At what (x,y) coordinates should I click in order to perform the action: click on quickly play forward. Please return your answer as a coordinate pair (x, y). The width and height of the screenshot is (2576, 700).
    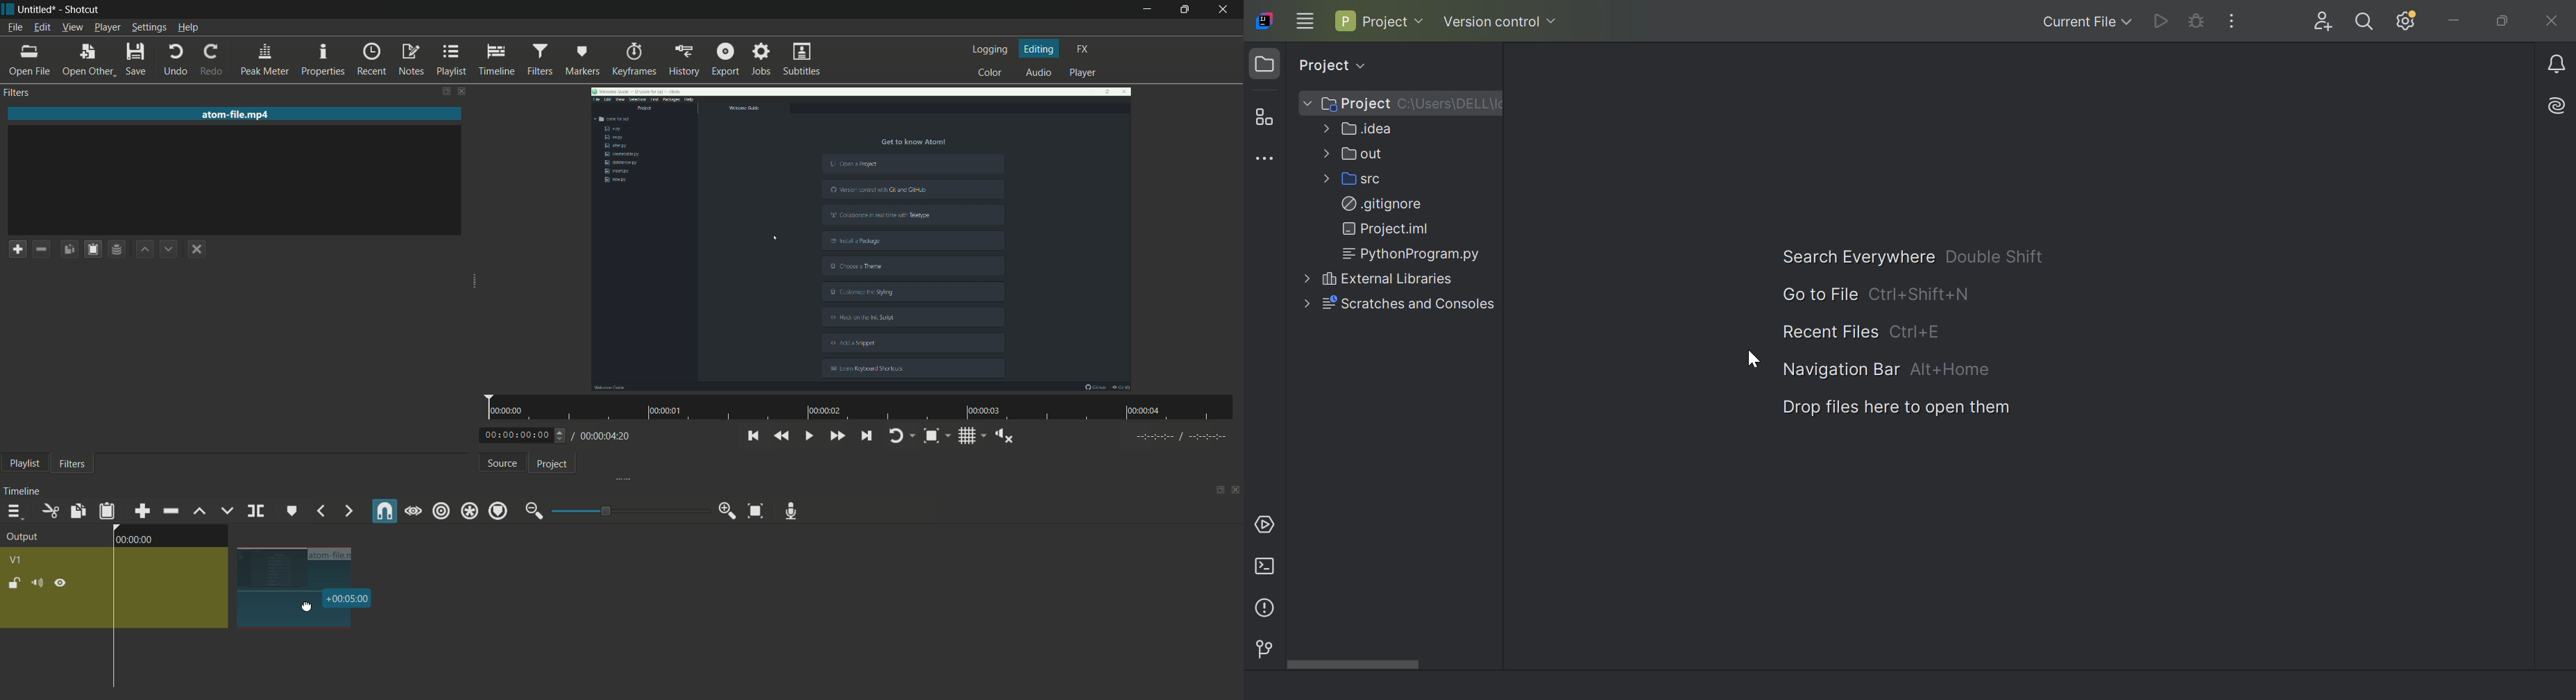
    Looking at the image, I should click on (837, 434).